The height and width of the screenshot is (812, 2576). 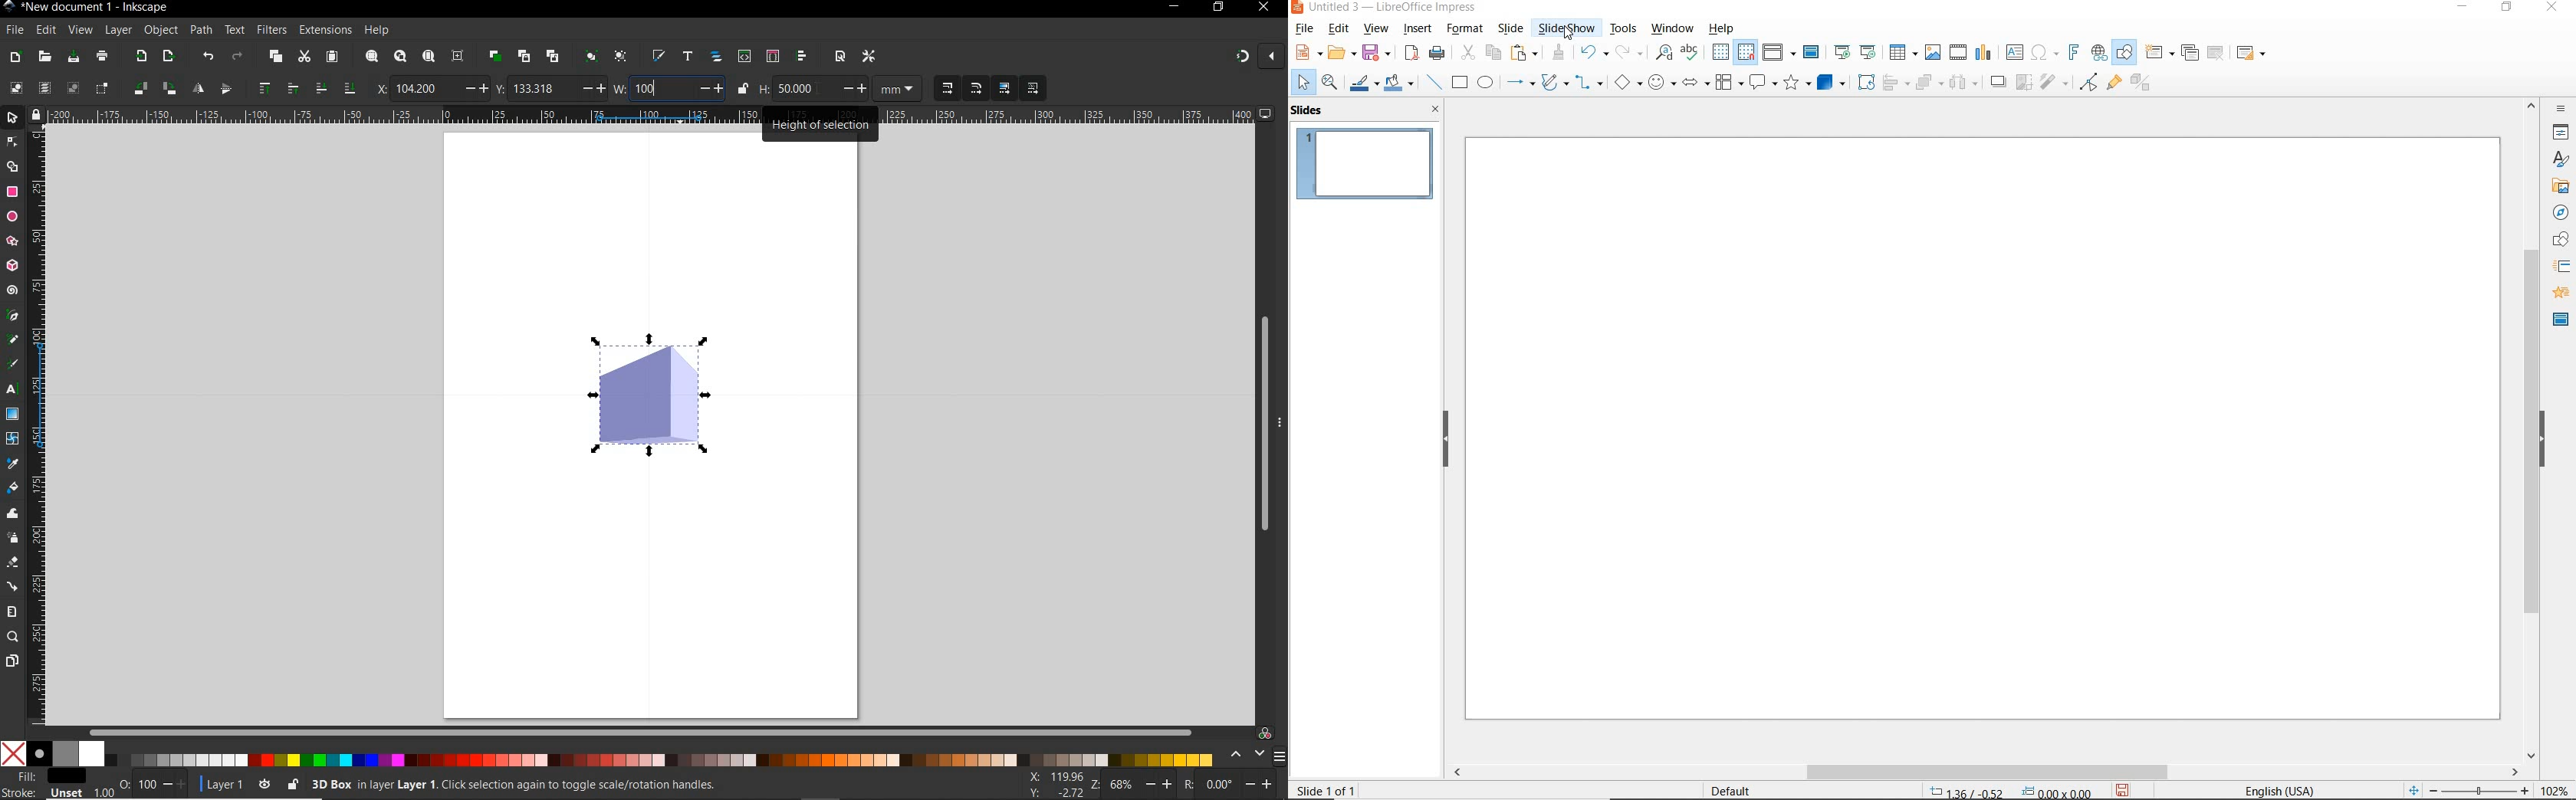 I want to click on select all, so click(x=17, y=86).